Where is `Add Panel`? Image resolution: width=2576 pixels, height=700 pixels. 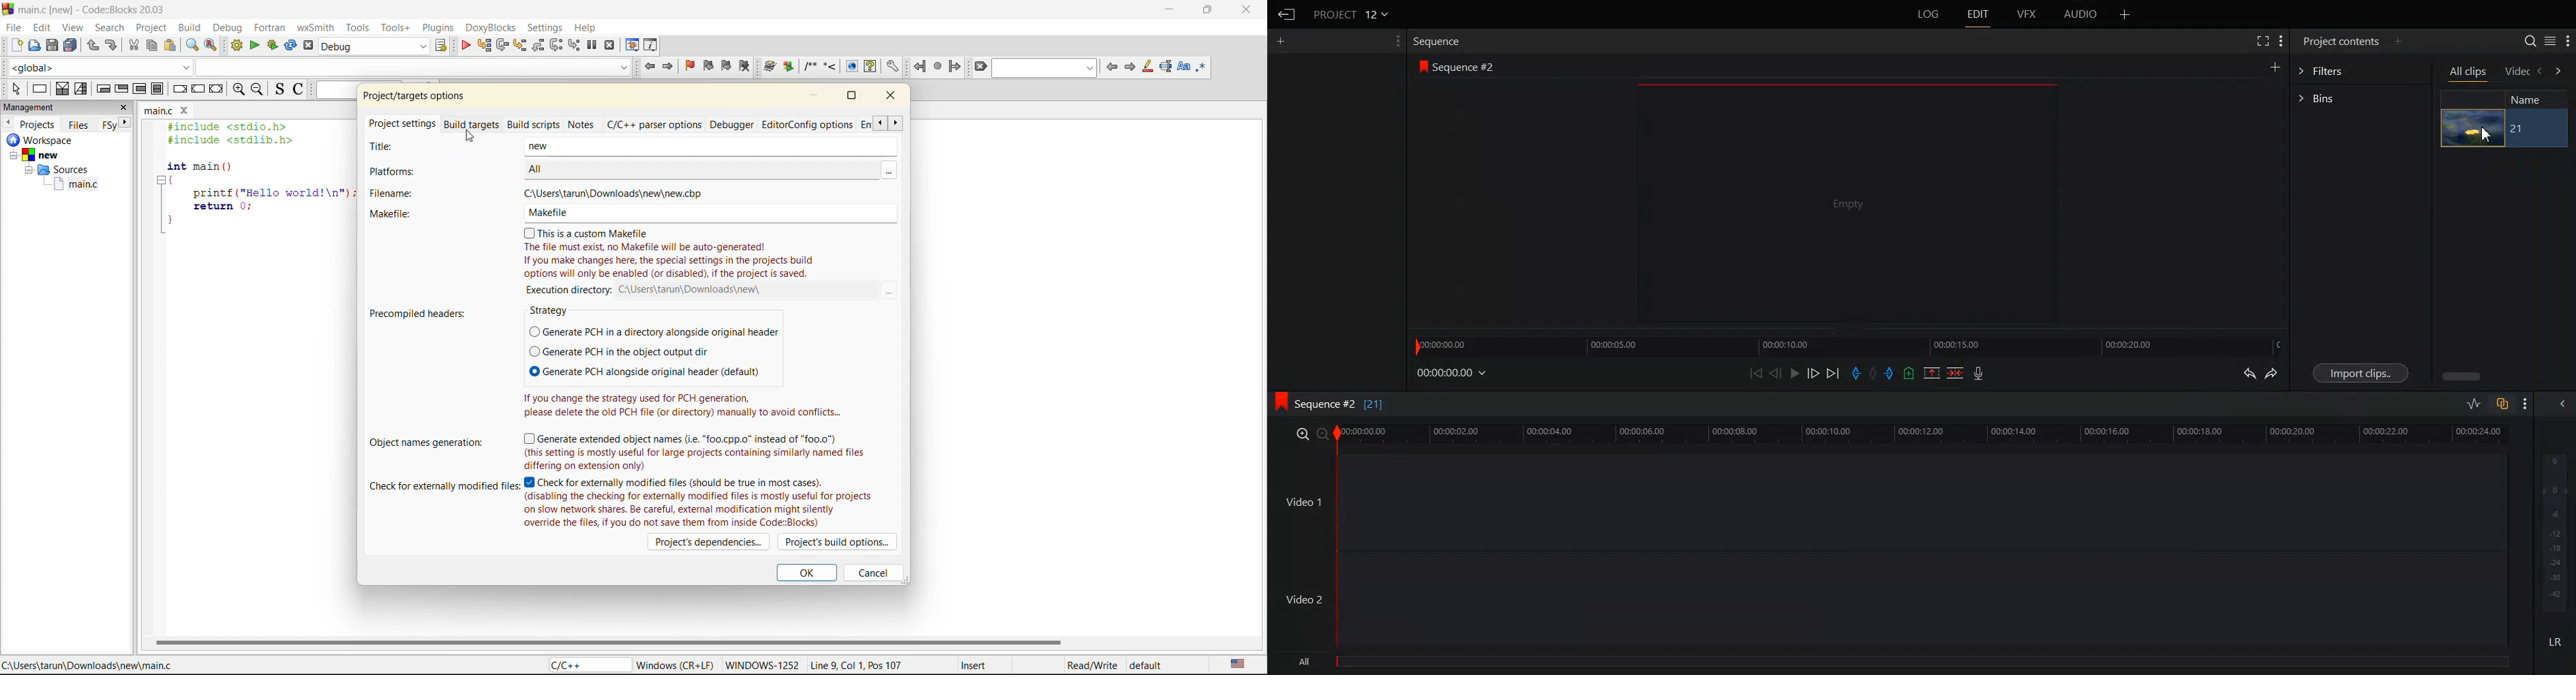 Add Panel is located at coordinates (2398, 40).